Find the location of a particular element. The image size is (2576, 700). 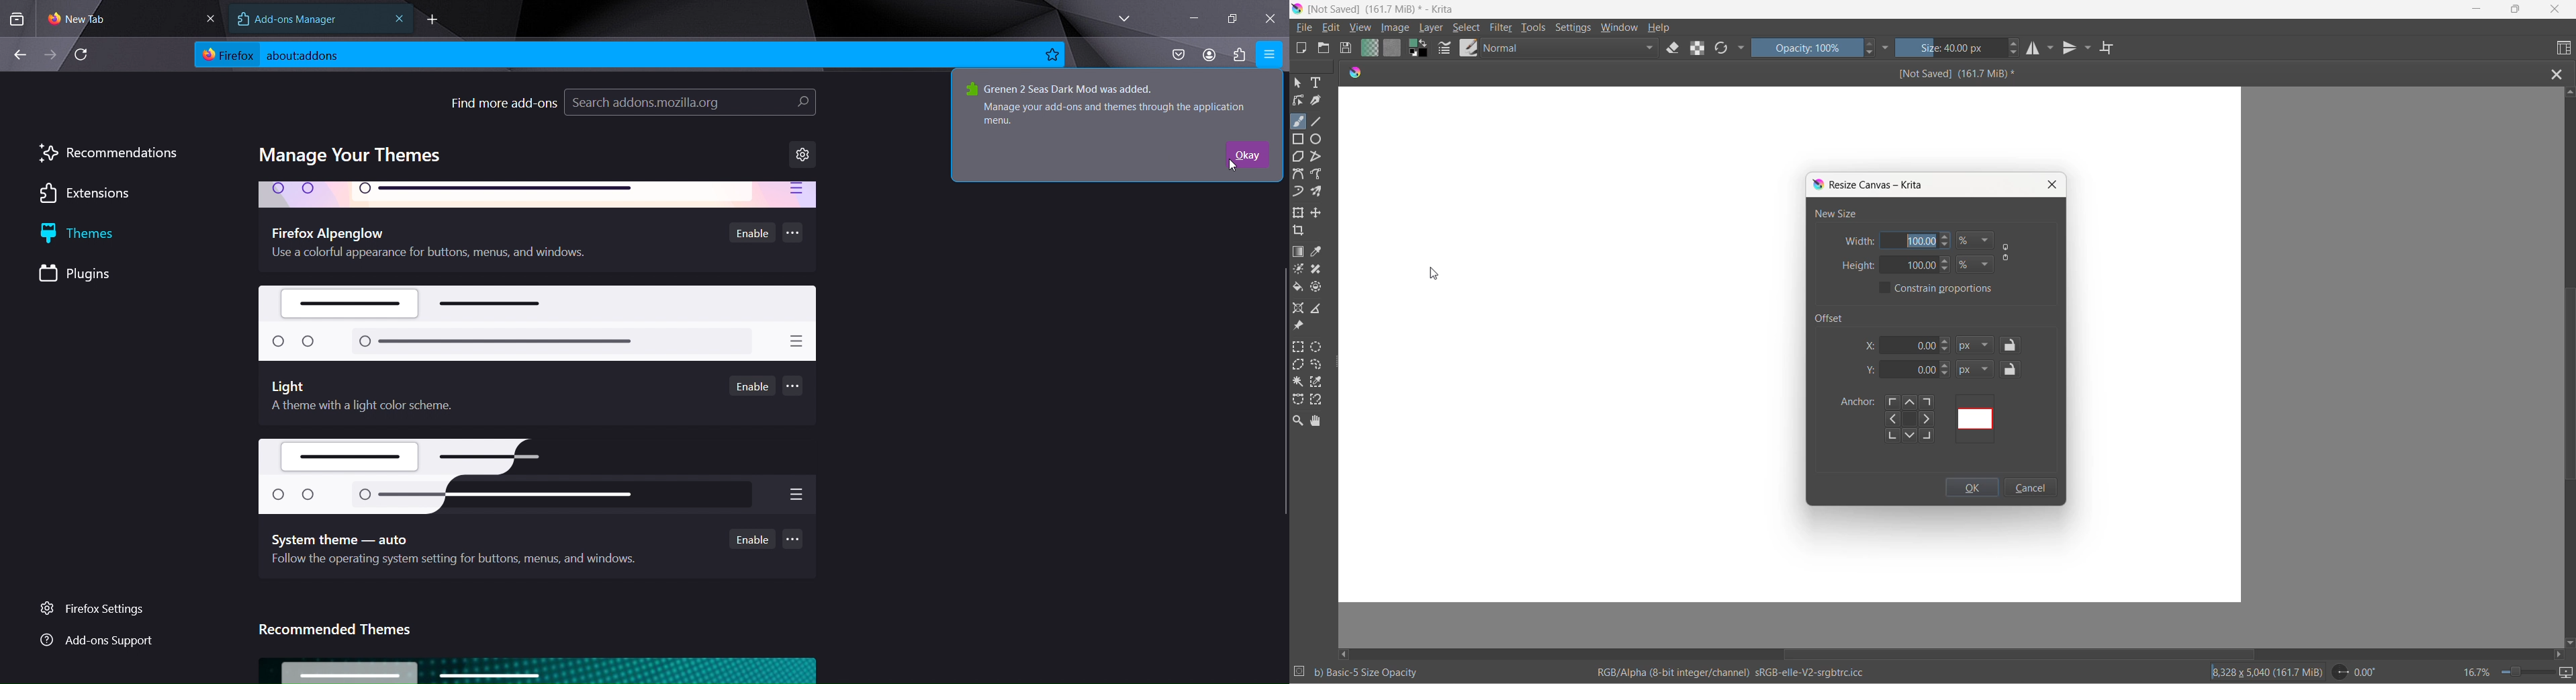

decrement width is located at coordinates (1950, 245).